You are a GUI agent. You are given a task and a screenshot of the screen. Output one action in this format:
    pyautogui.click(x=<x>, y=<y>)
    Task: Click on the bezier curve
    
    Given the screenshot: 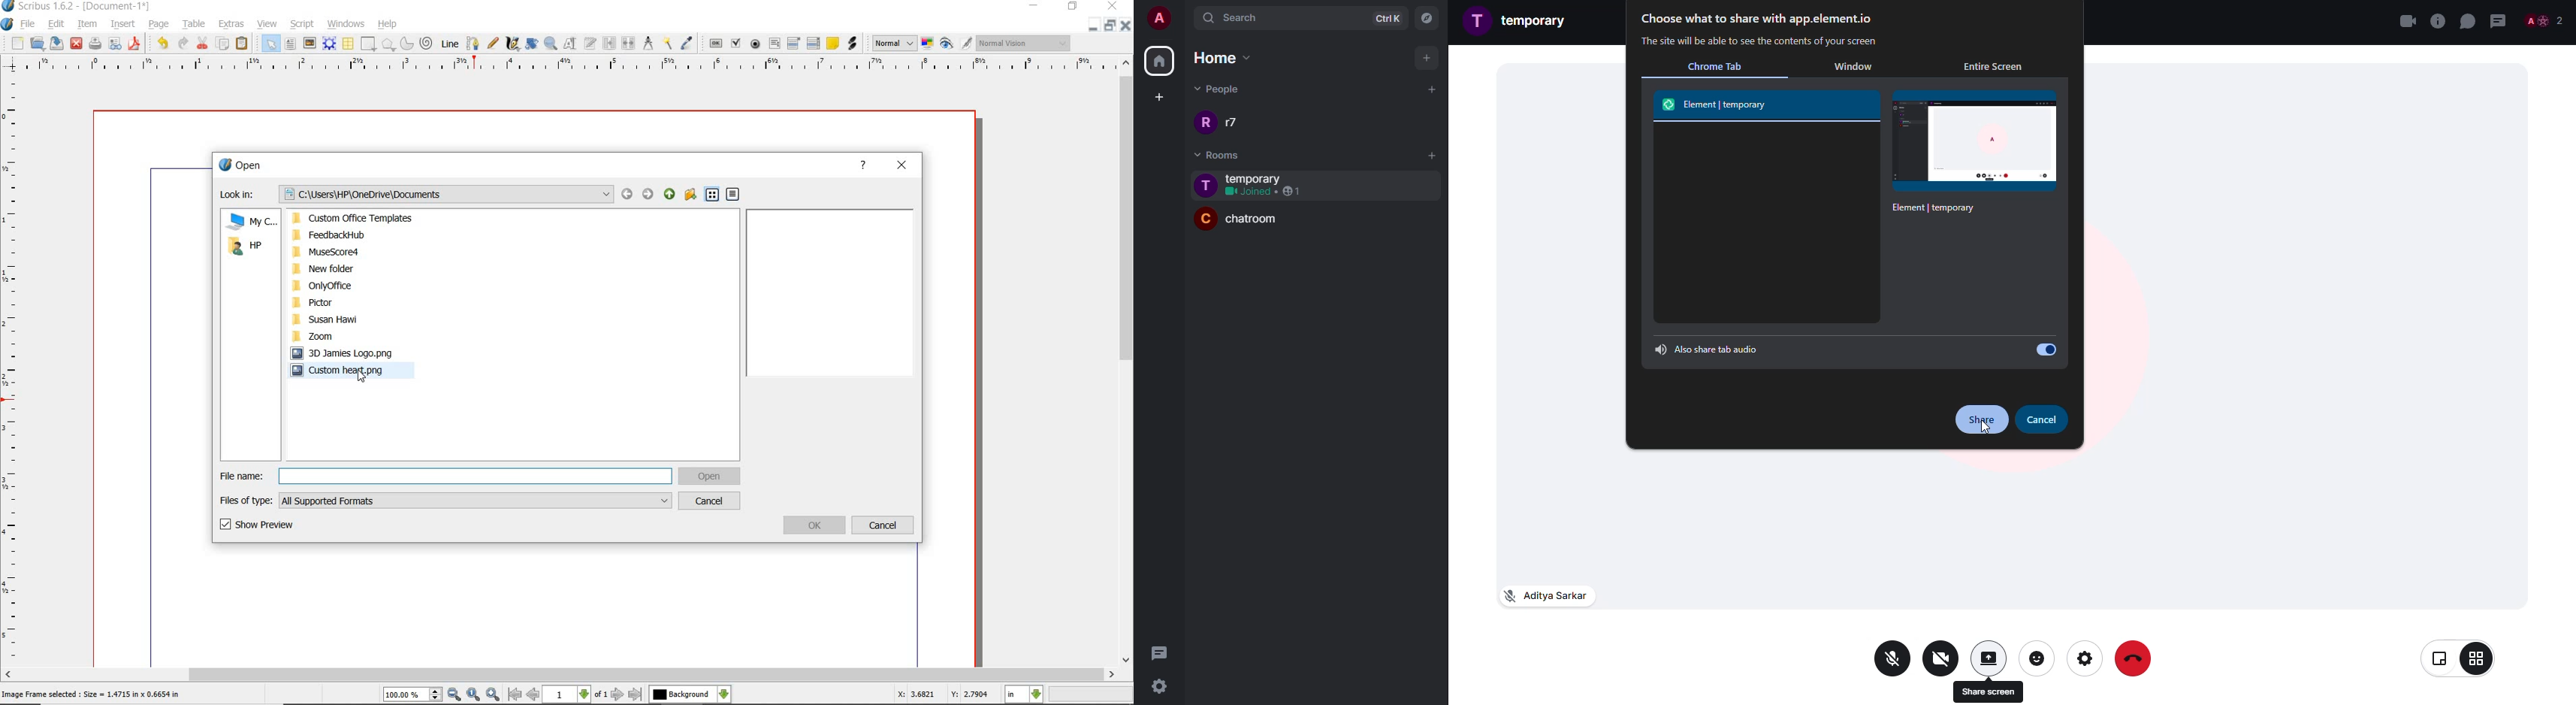 What is the action you would take?
    pyautogui.click(x=472, y=43)
    